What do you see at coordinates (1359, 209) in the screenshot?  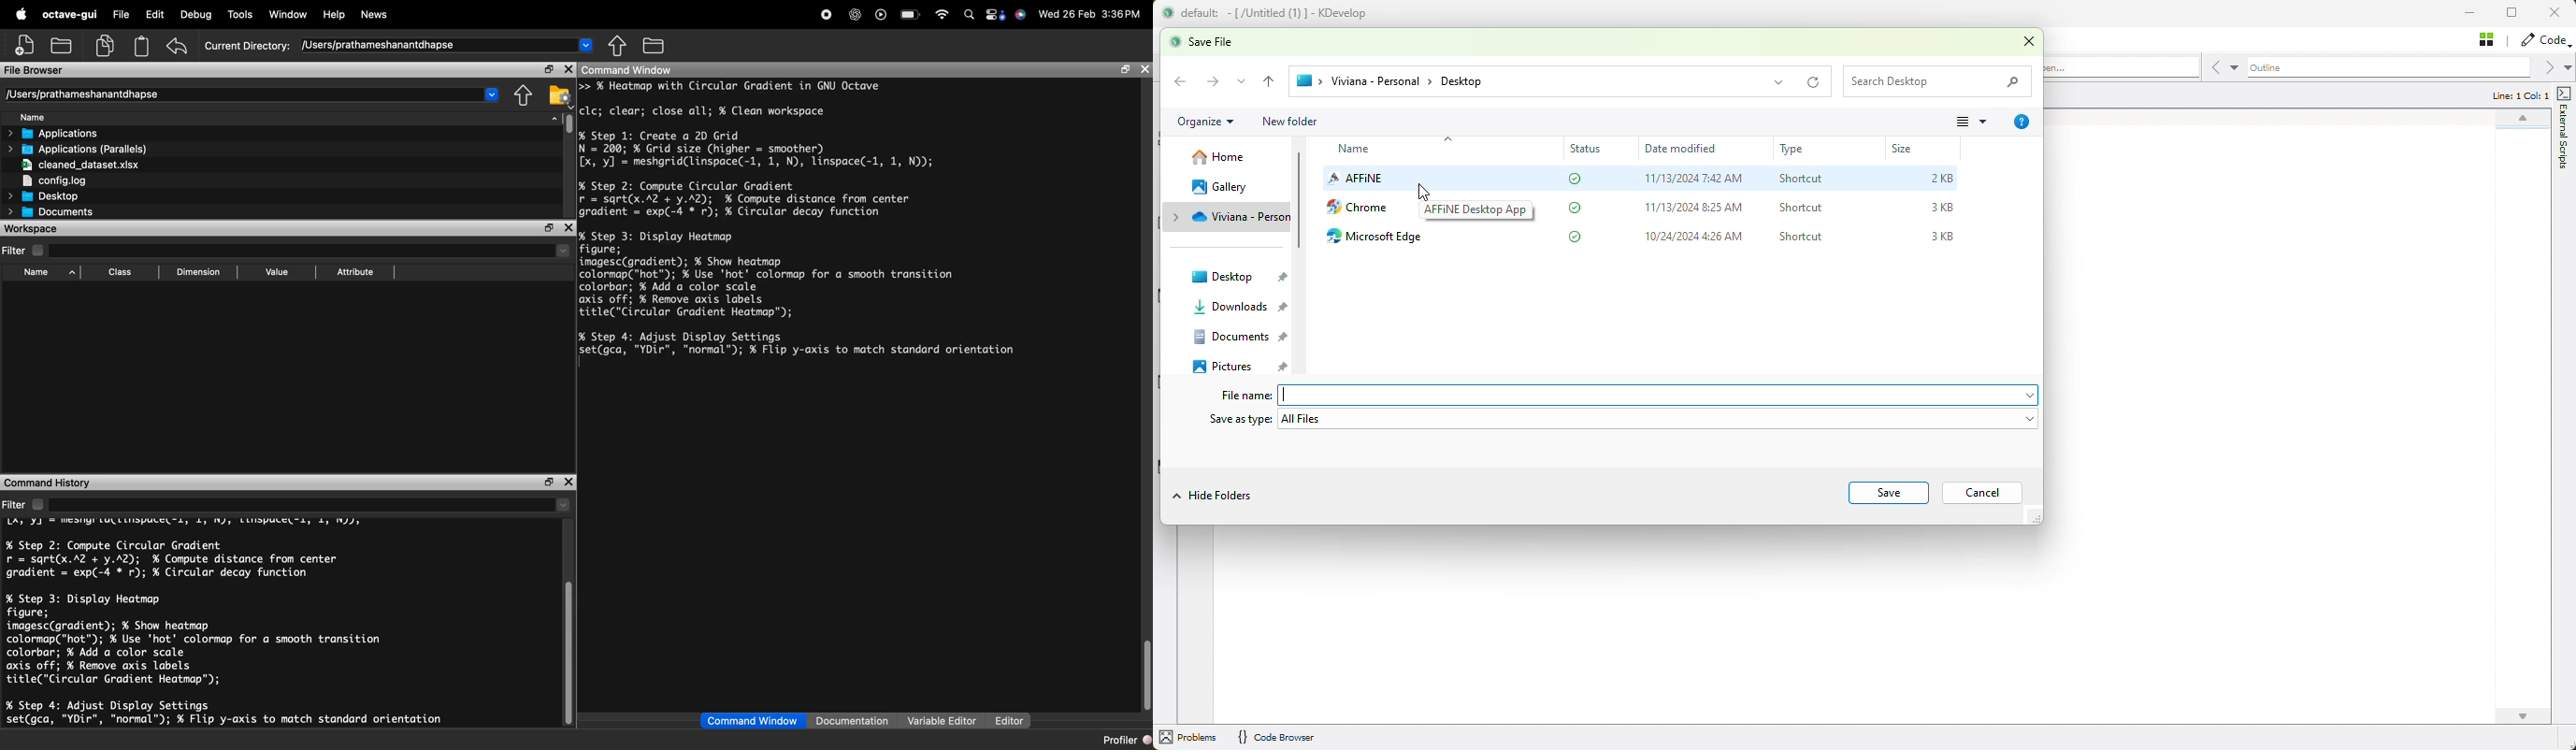 I see `chrome` at bounding box center [1359, 209].